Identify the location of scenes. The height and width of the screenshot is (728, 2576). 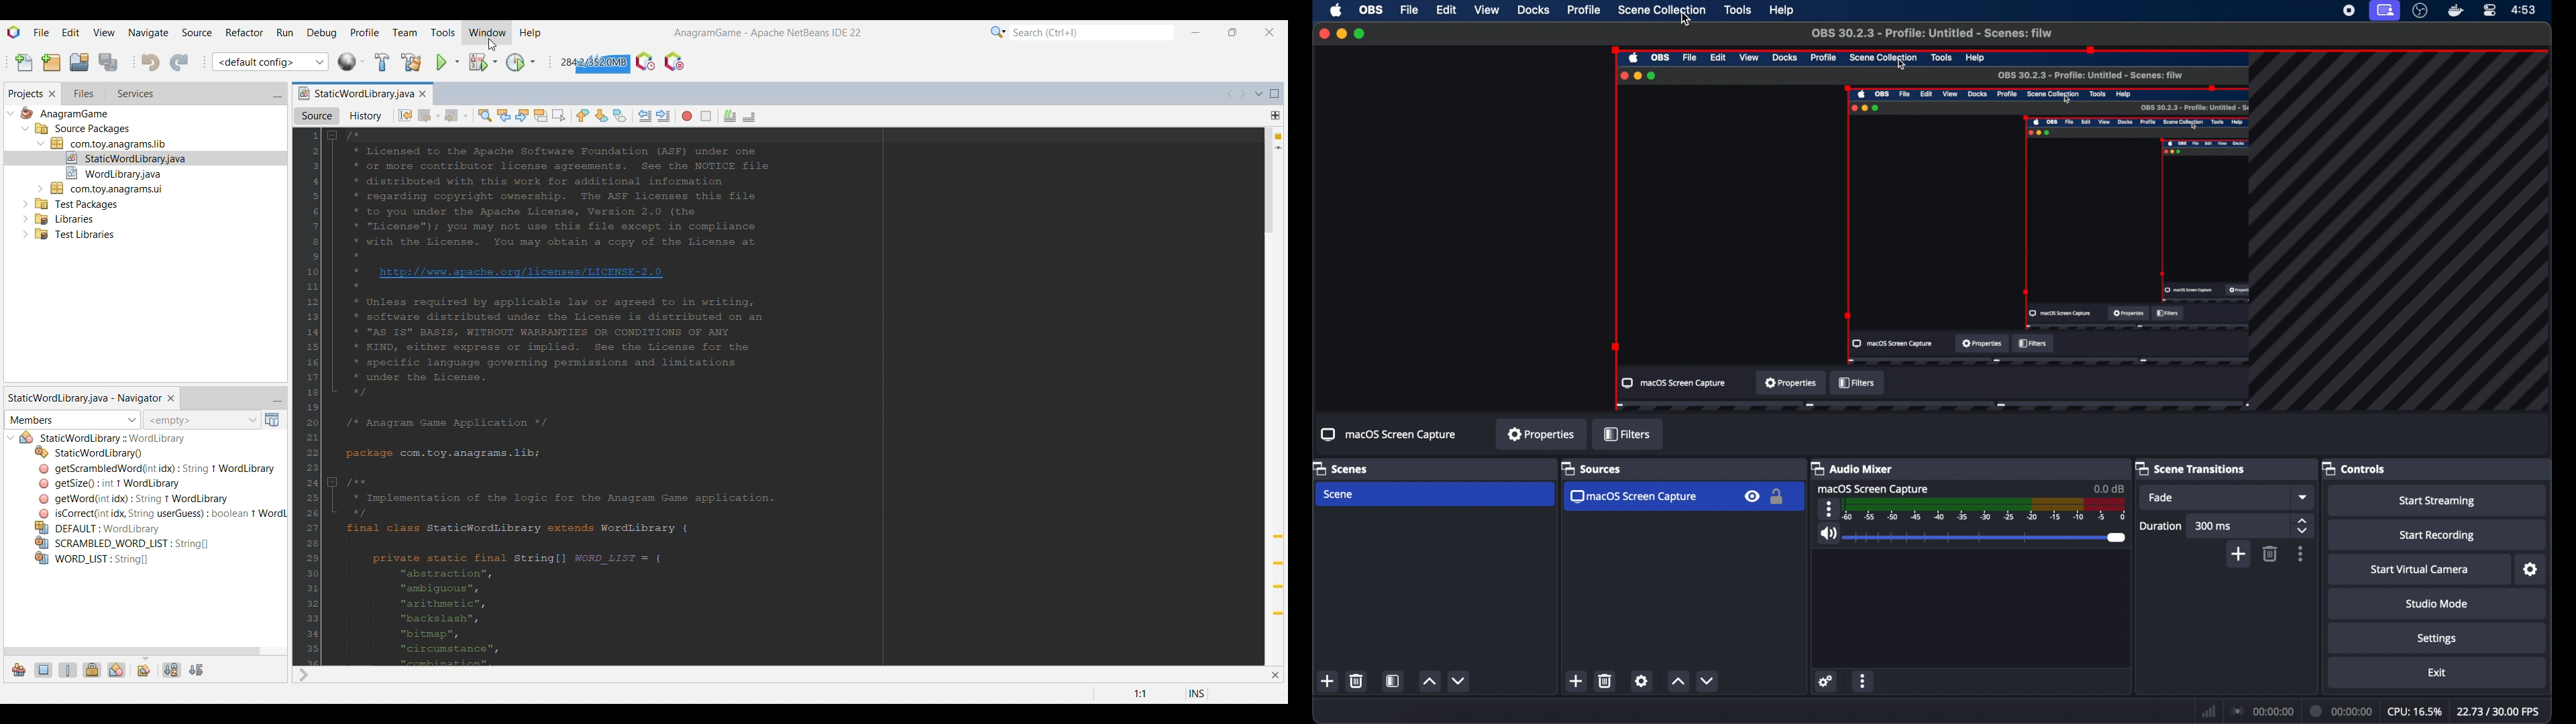
(1342, 468).